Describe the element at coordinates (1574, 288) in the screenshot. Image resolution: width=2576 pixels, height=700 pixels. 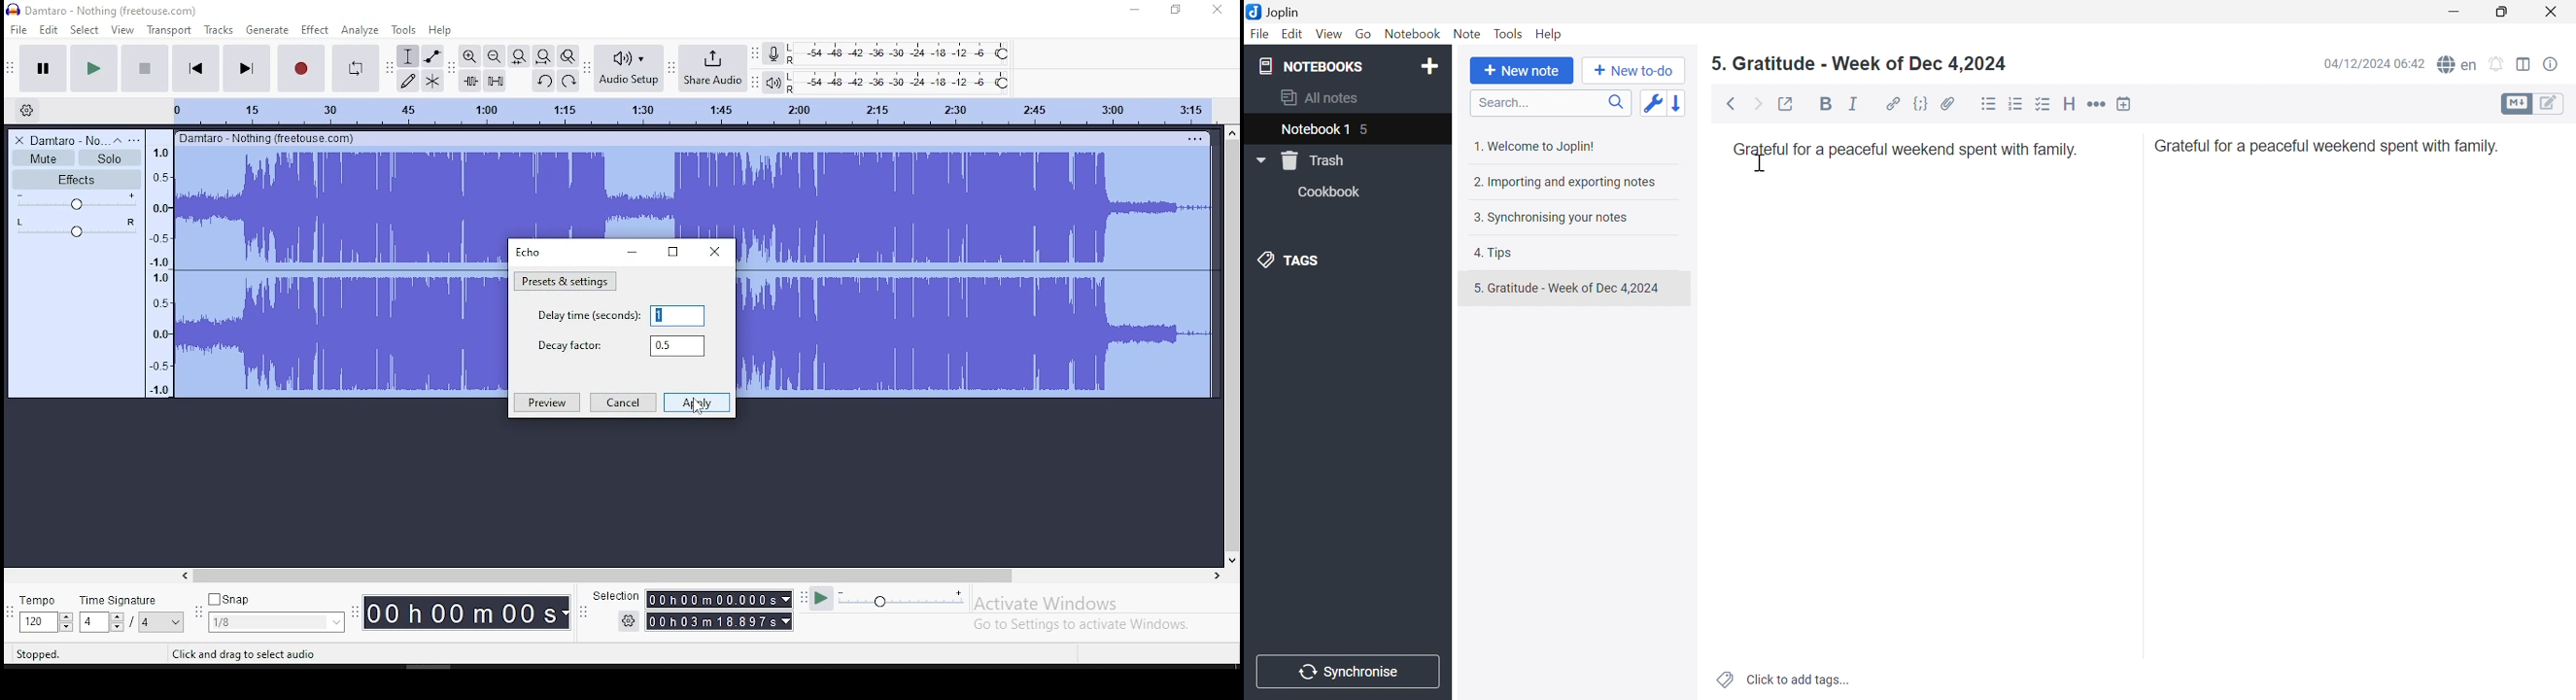
I see `5. Gratitude - Week of Dec 4,2024` at that location.